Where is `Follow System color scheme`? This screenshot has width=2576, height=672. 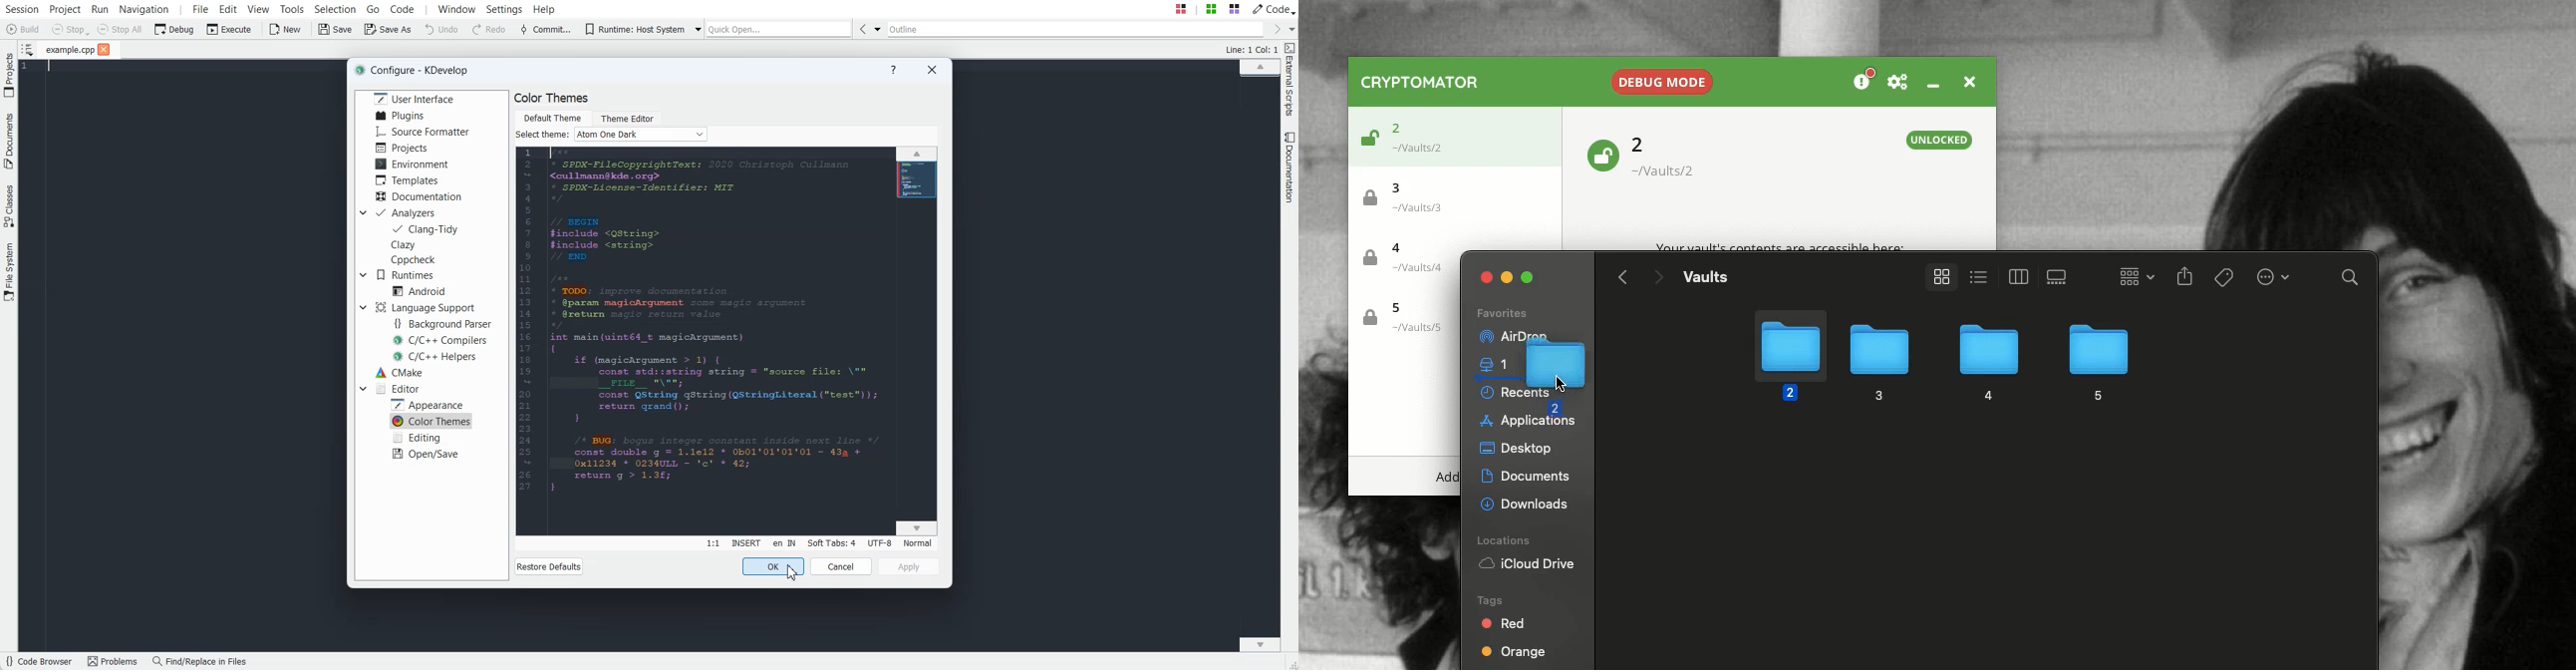 Follow System color scheme is located at coordinates (641, 134).